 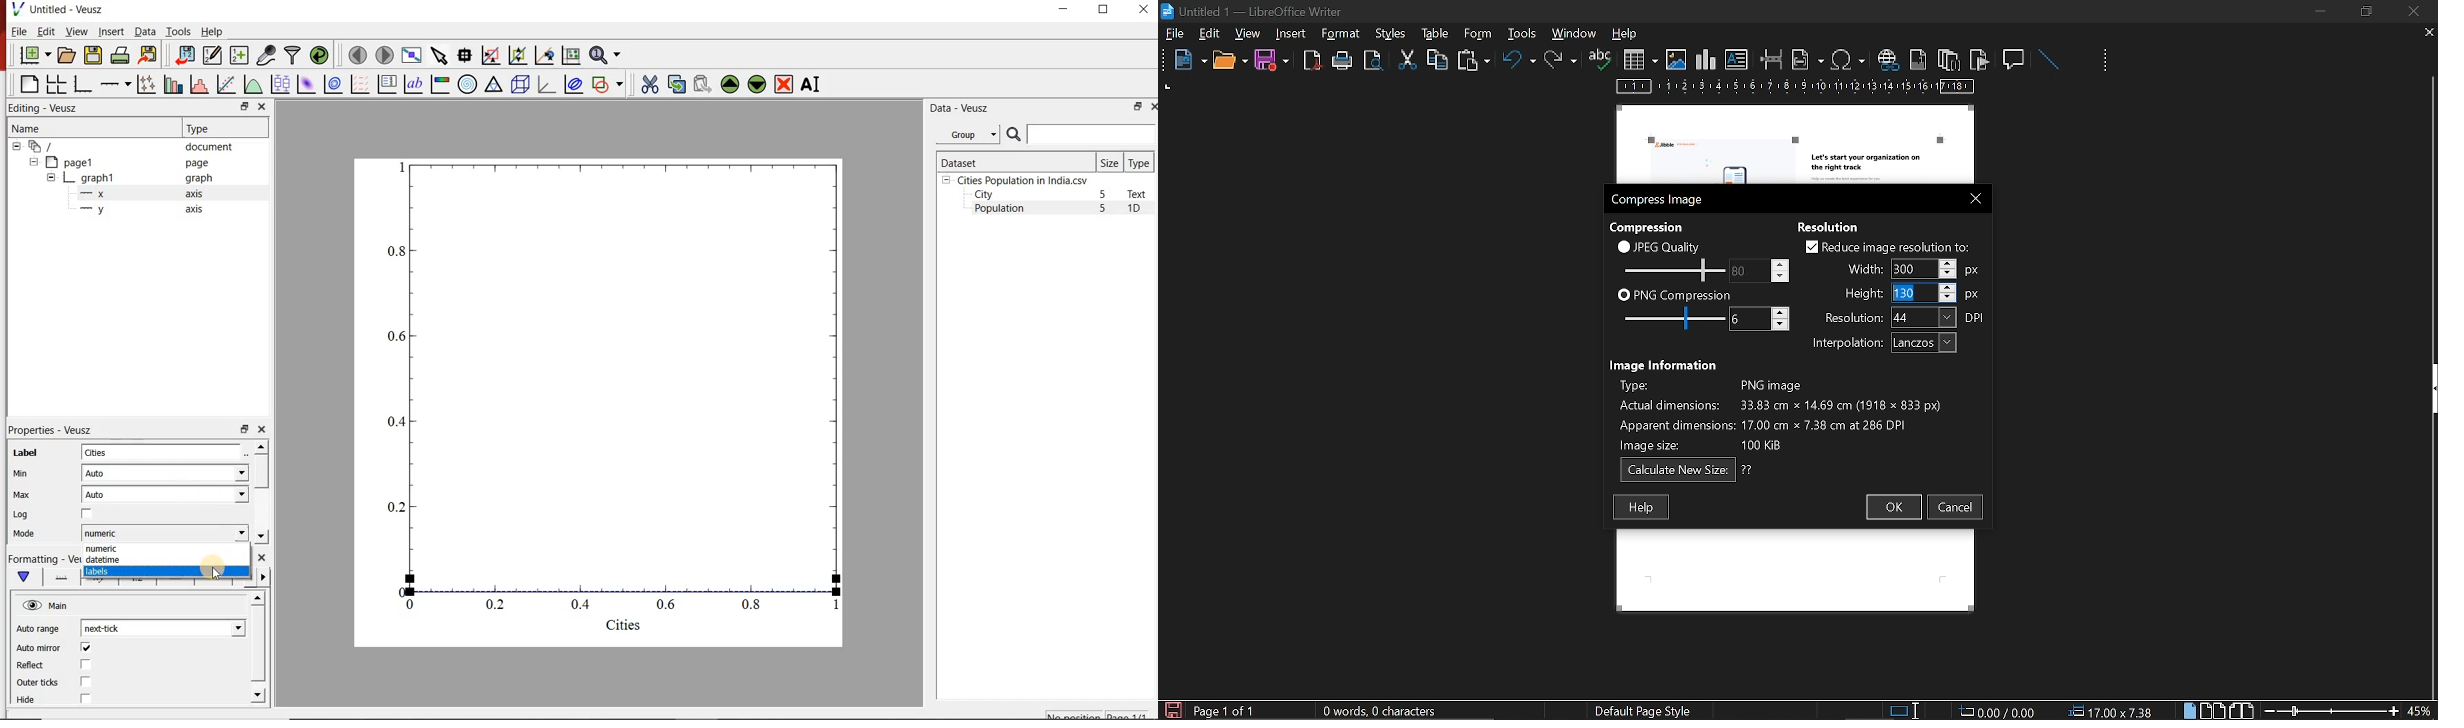 What do you see at coordinates (215, 570) in the screenshot?
I see `cursor` at bounding box center [215, 570].